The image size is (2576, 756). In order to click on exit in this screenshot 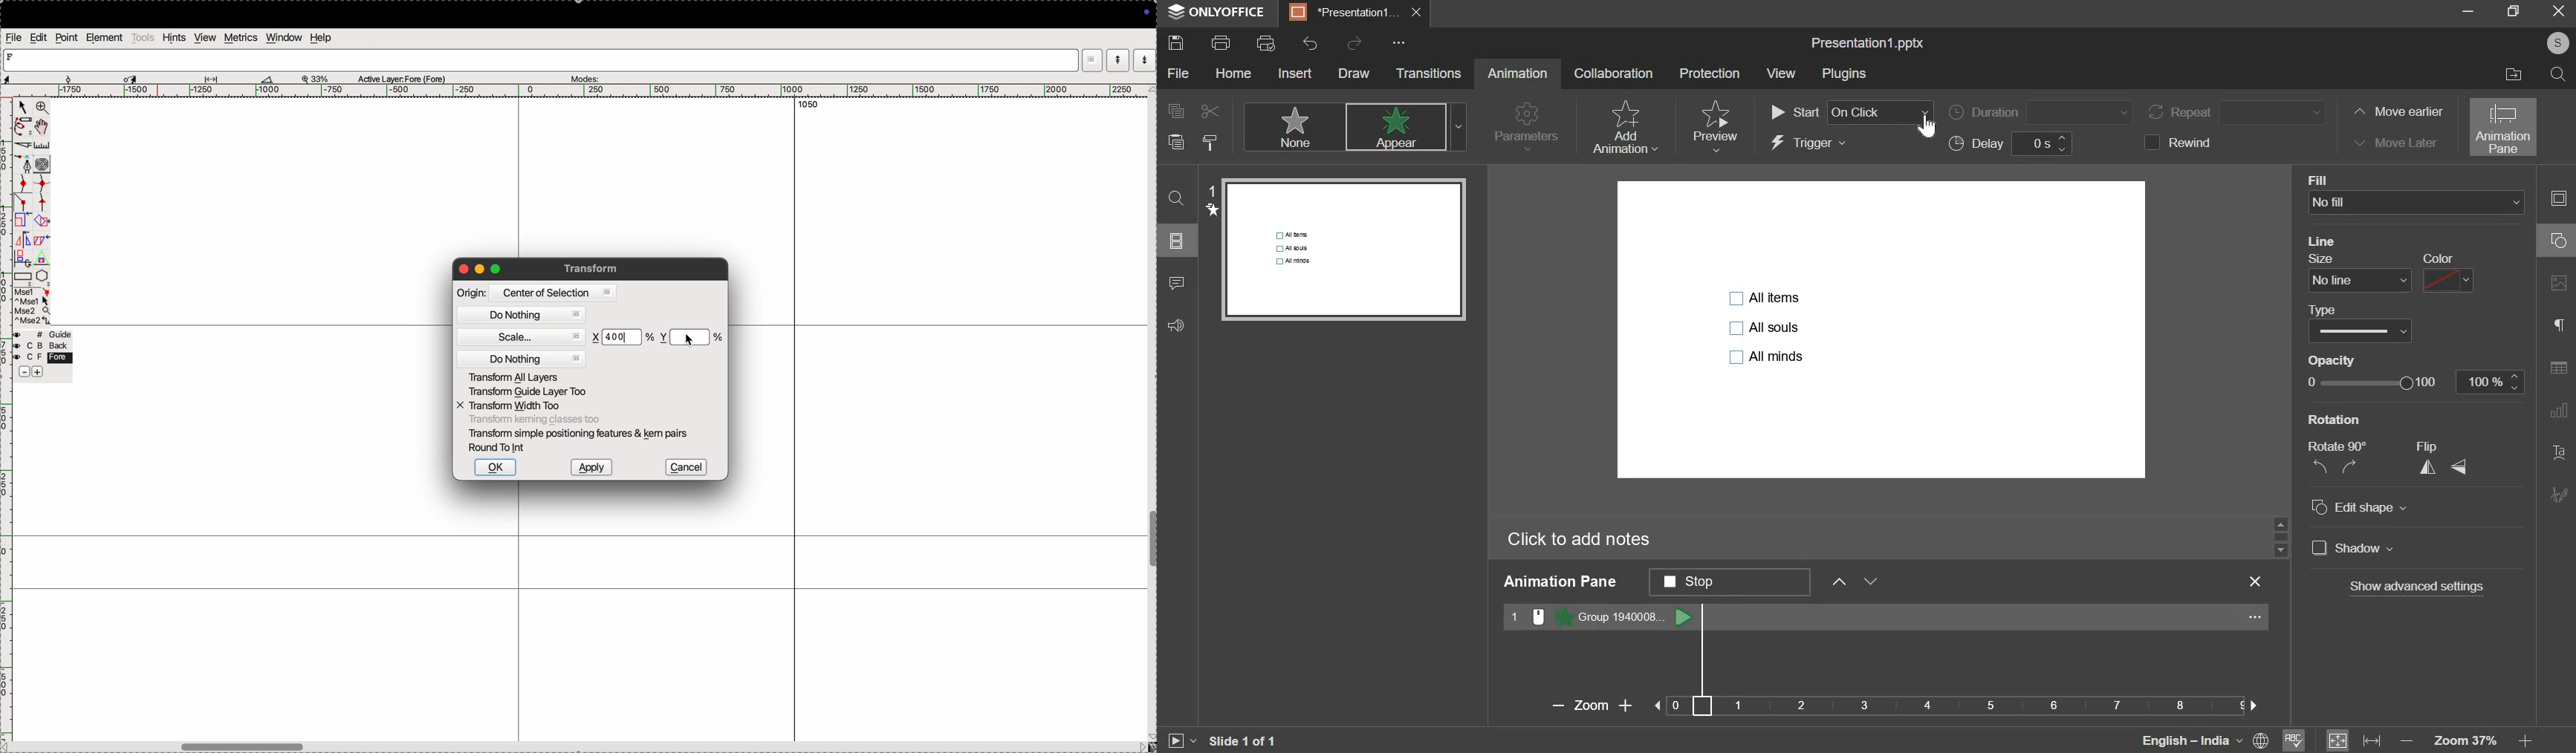, I will do `click(1415, 12)`.